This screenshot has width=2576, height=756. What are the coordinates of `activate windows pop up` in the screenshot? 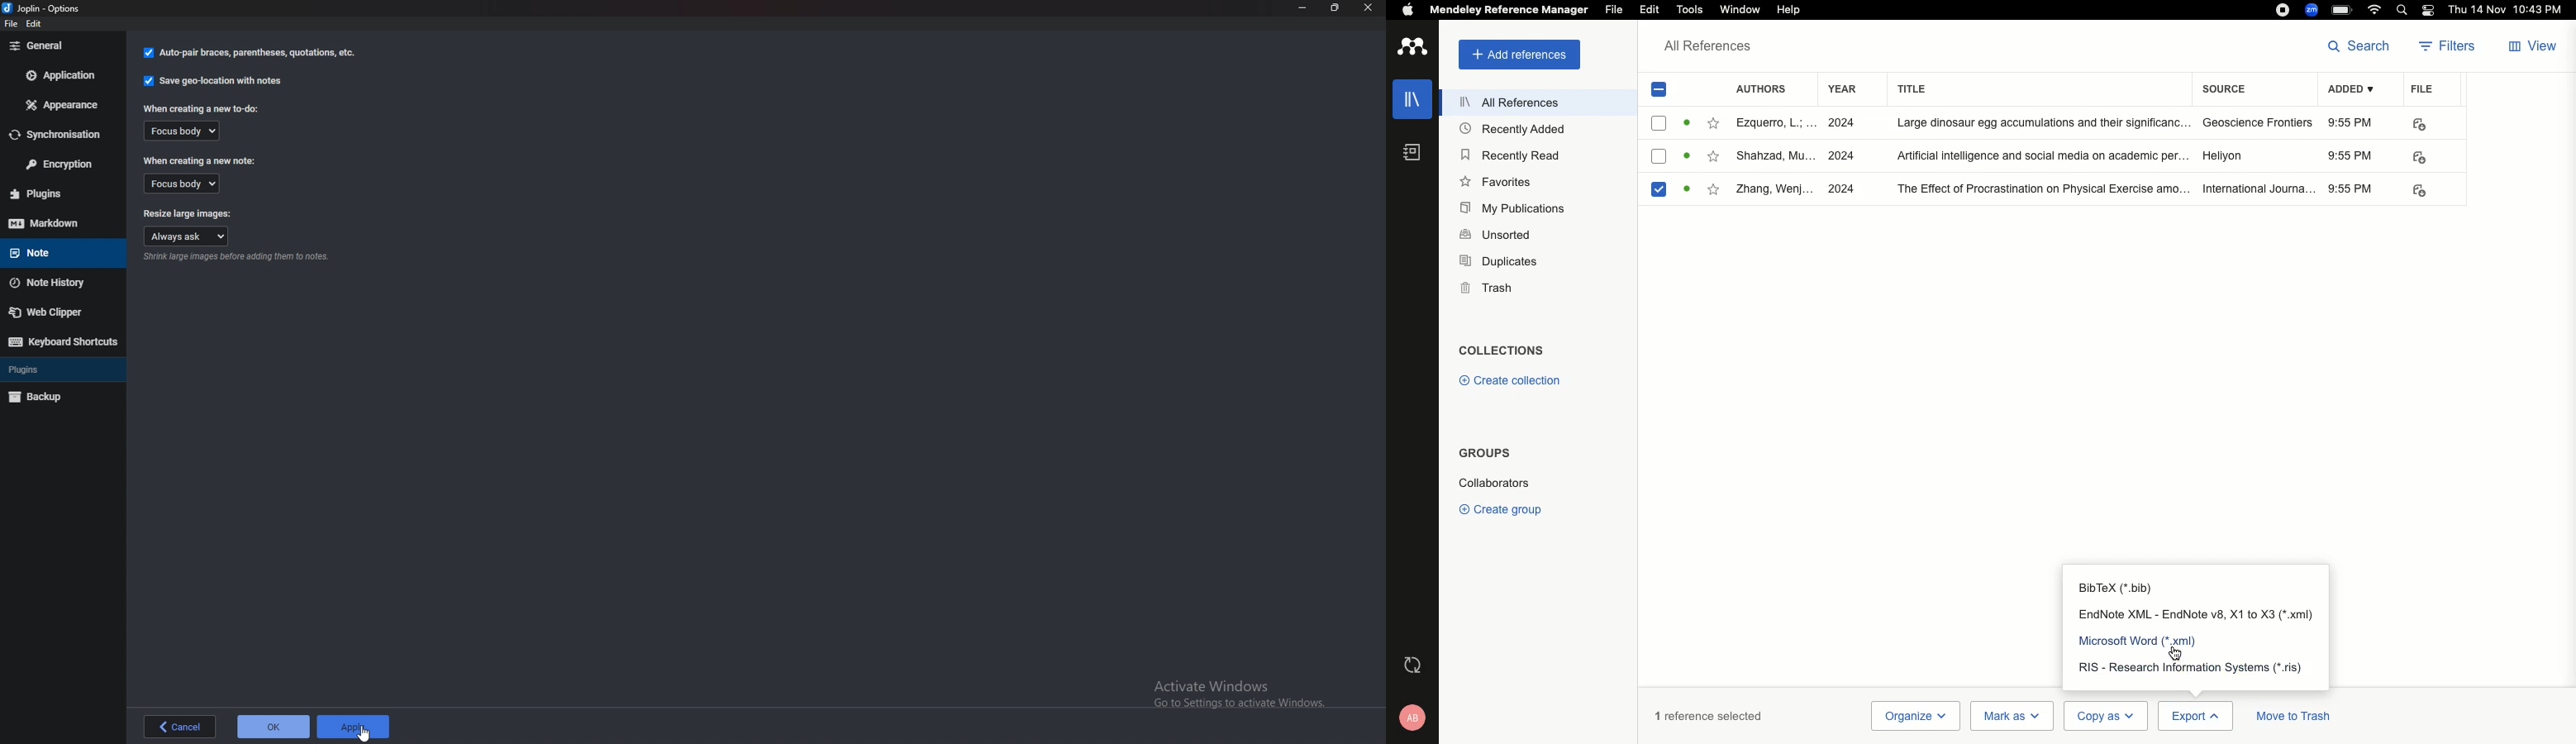 It's located at (1238, 694).